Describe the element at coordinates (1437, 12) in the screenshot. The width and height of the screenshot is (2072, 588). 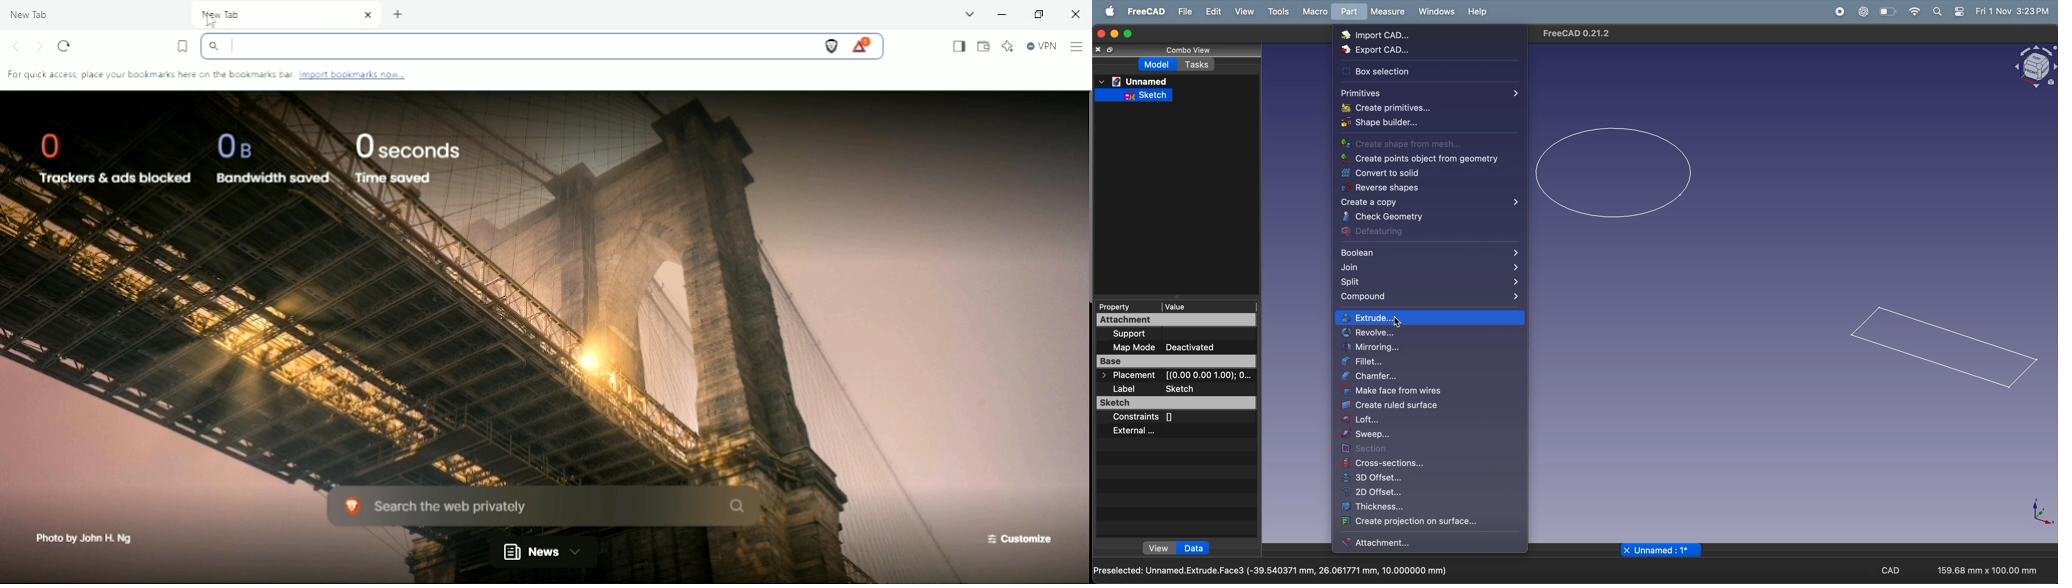
I see `Window` at that location.